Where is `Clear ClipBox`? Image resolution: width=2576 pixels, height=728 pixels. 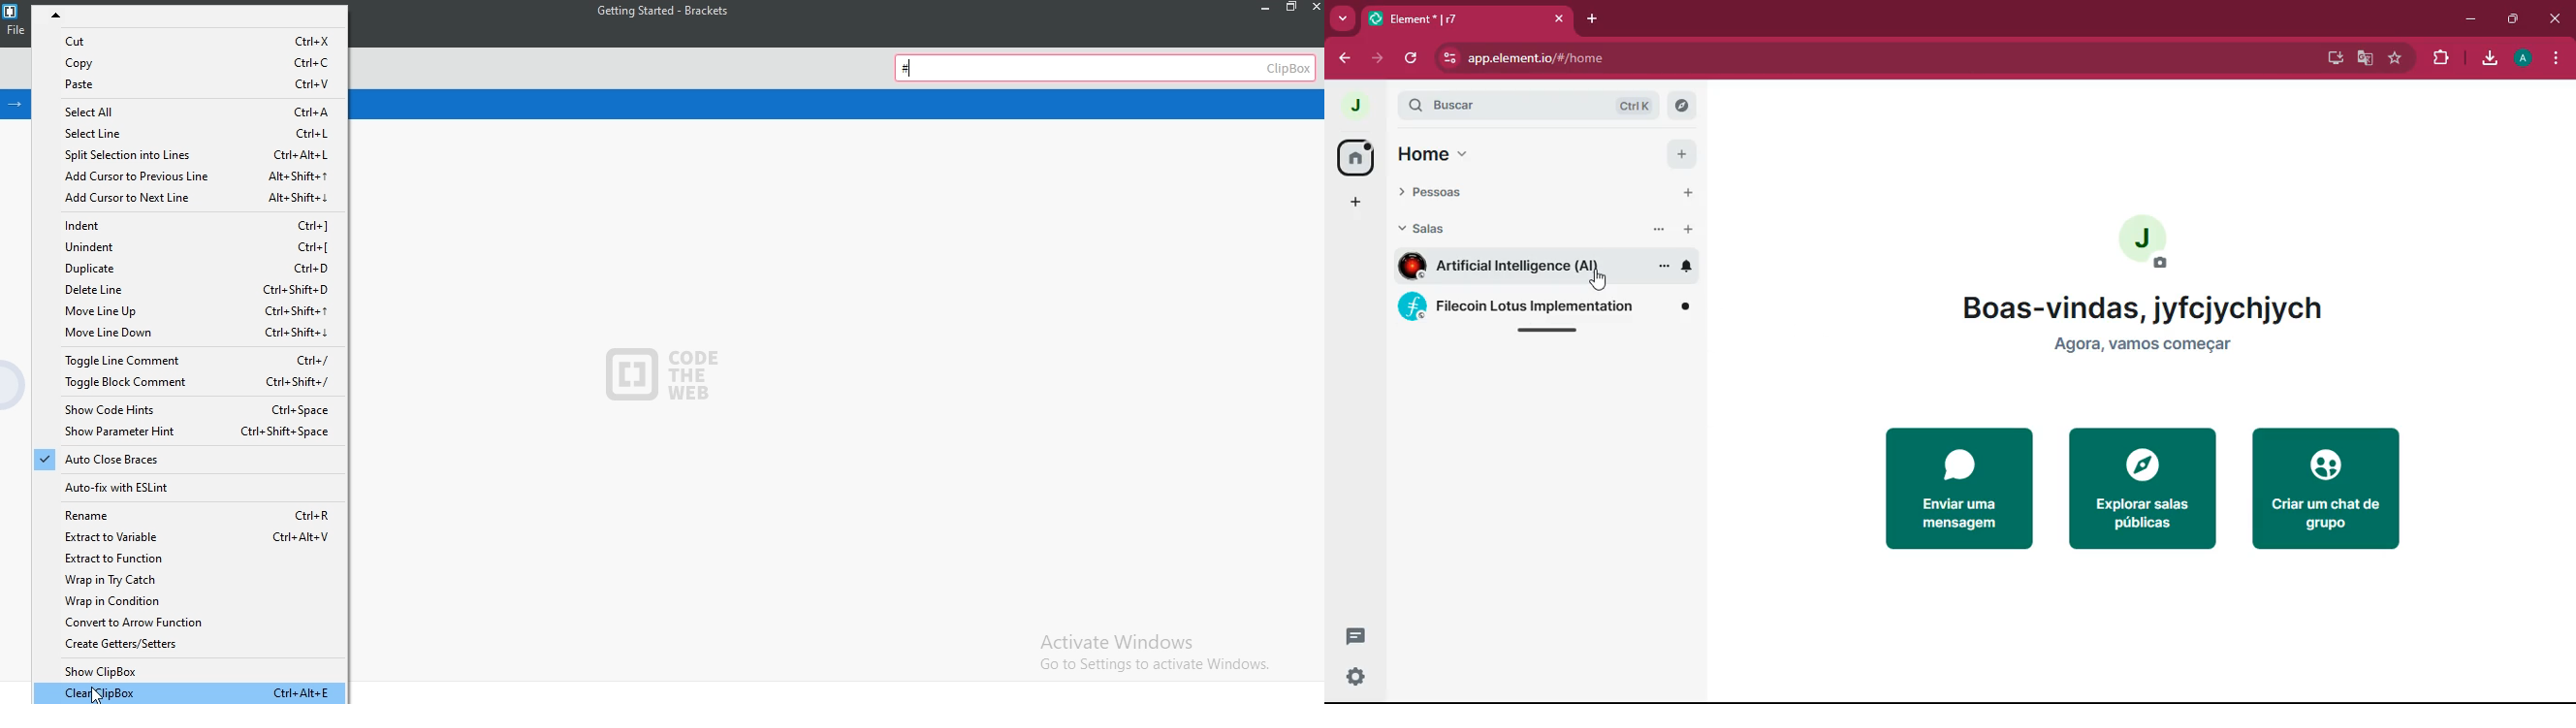 Clear ClipBox is located at coordinates (191, 693).